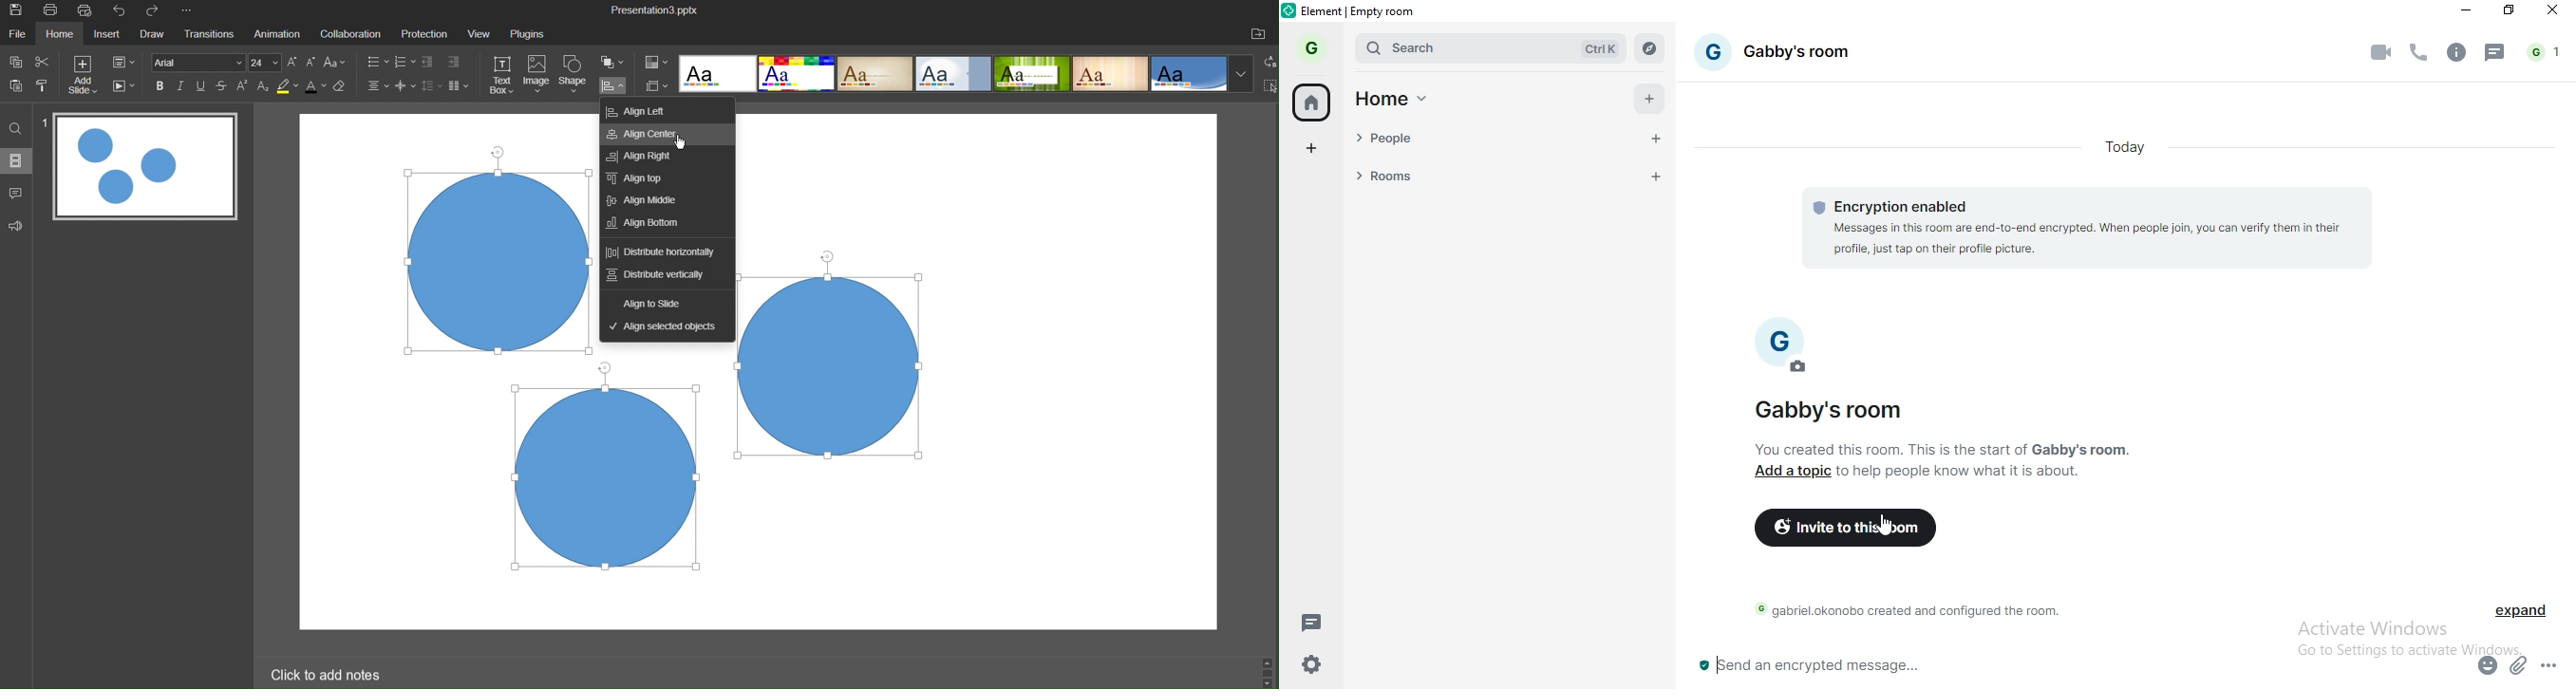 Image resolution: width=2576 pixels, height=700 pixels. Describe the element at coordinates (156, 35) in the screenshot. I see `Draw` at that location.